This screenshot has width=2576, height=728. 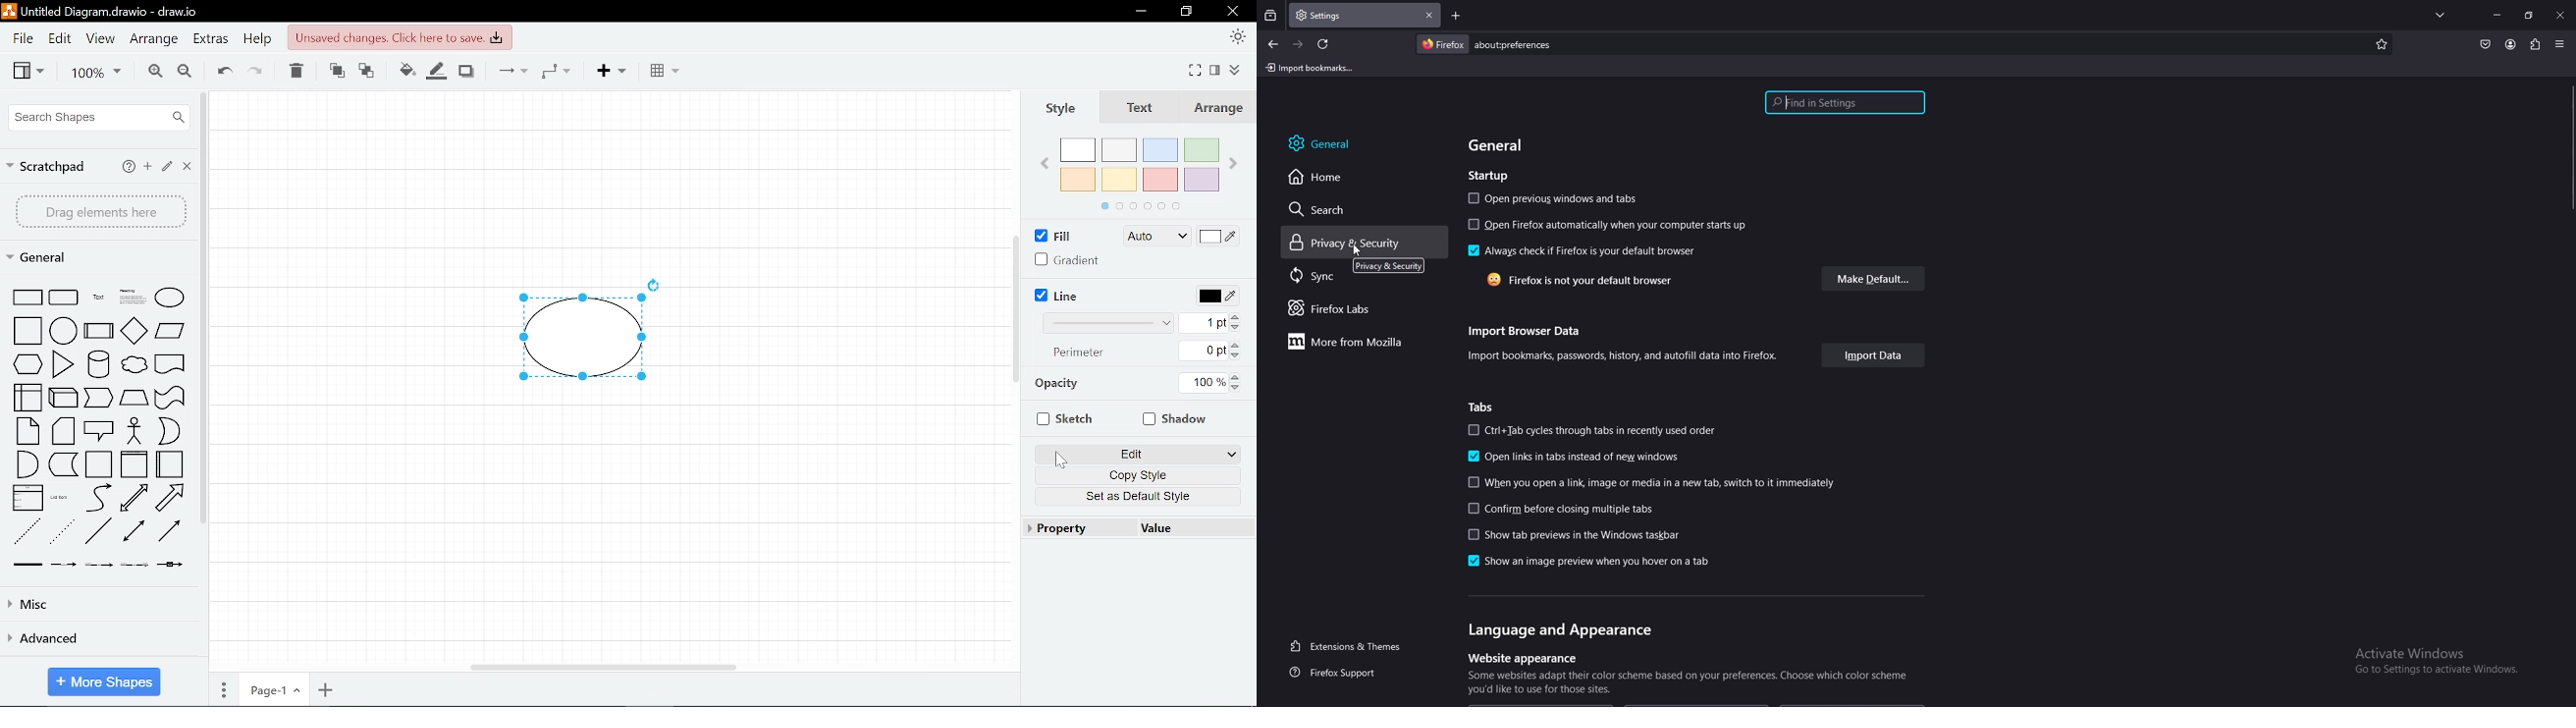 What do you see at coordinates (168, 565) in the screenshot?
I see `connector with symbol` at bounding box center [168, 565].